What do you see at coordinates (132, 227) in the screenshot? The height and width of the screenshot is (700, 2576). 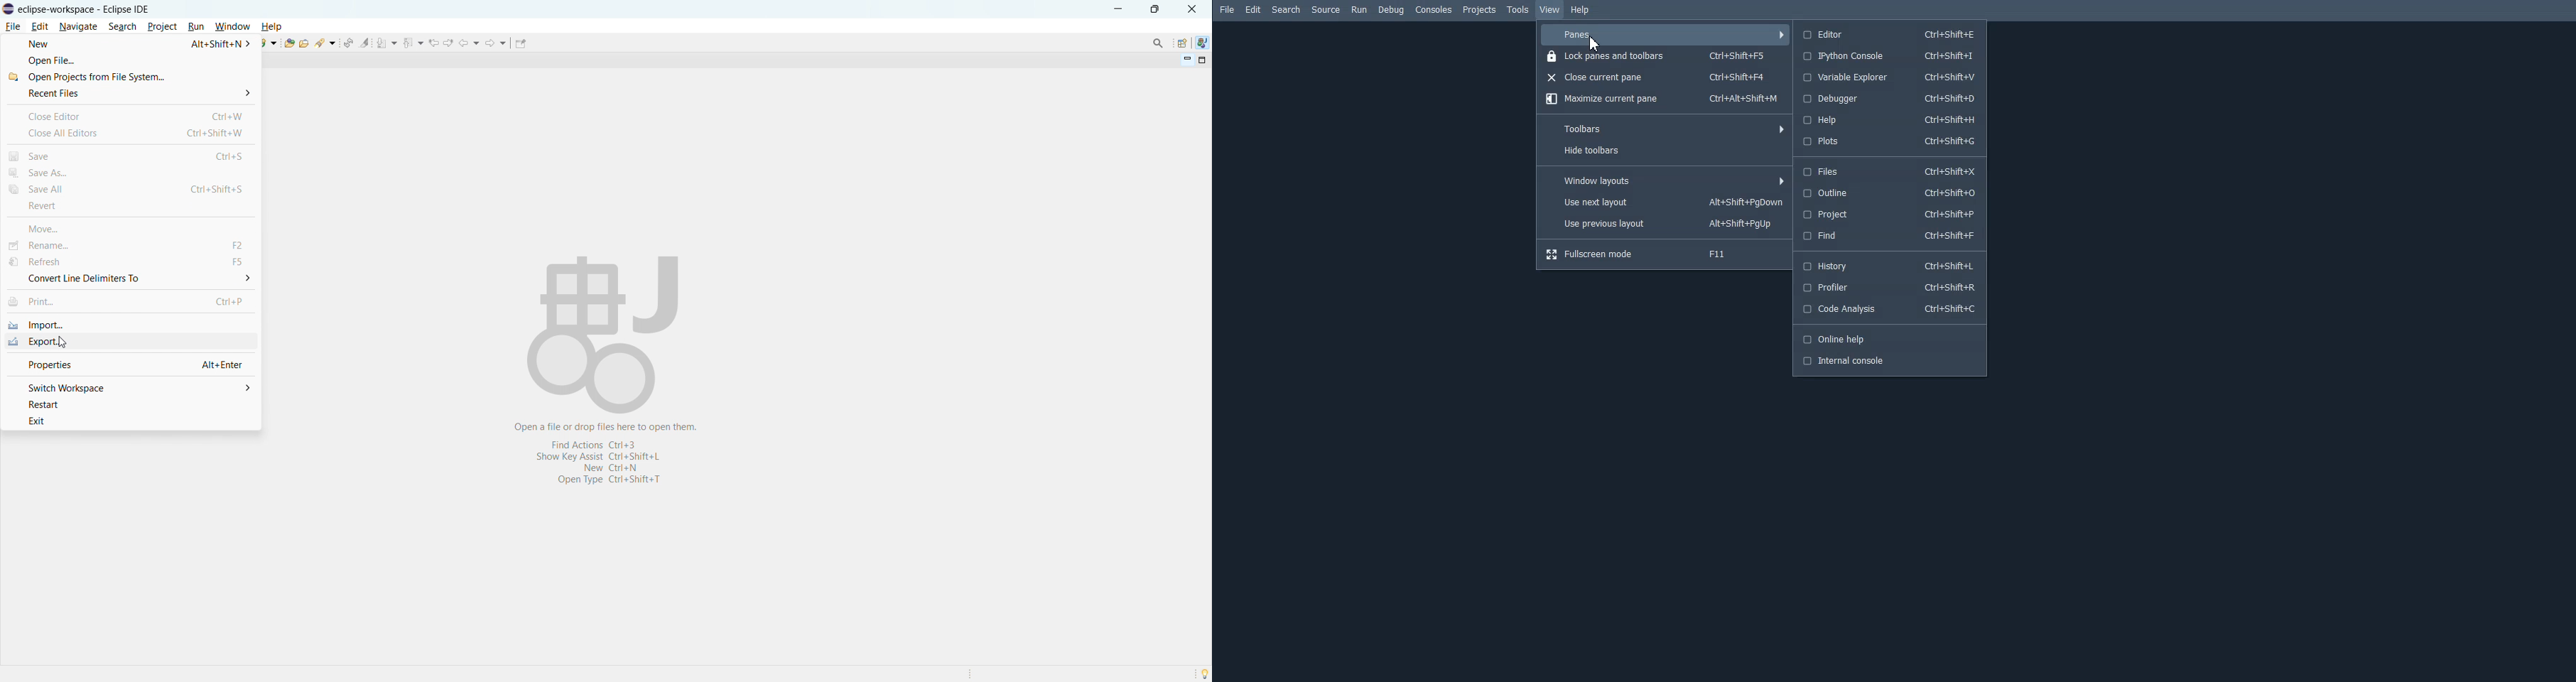 I see `move` at bounding box center [132, 227].